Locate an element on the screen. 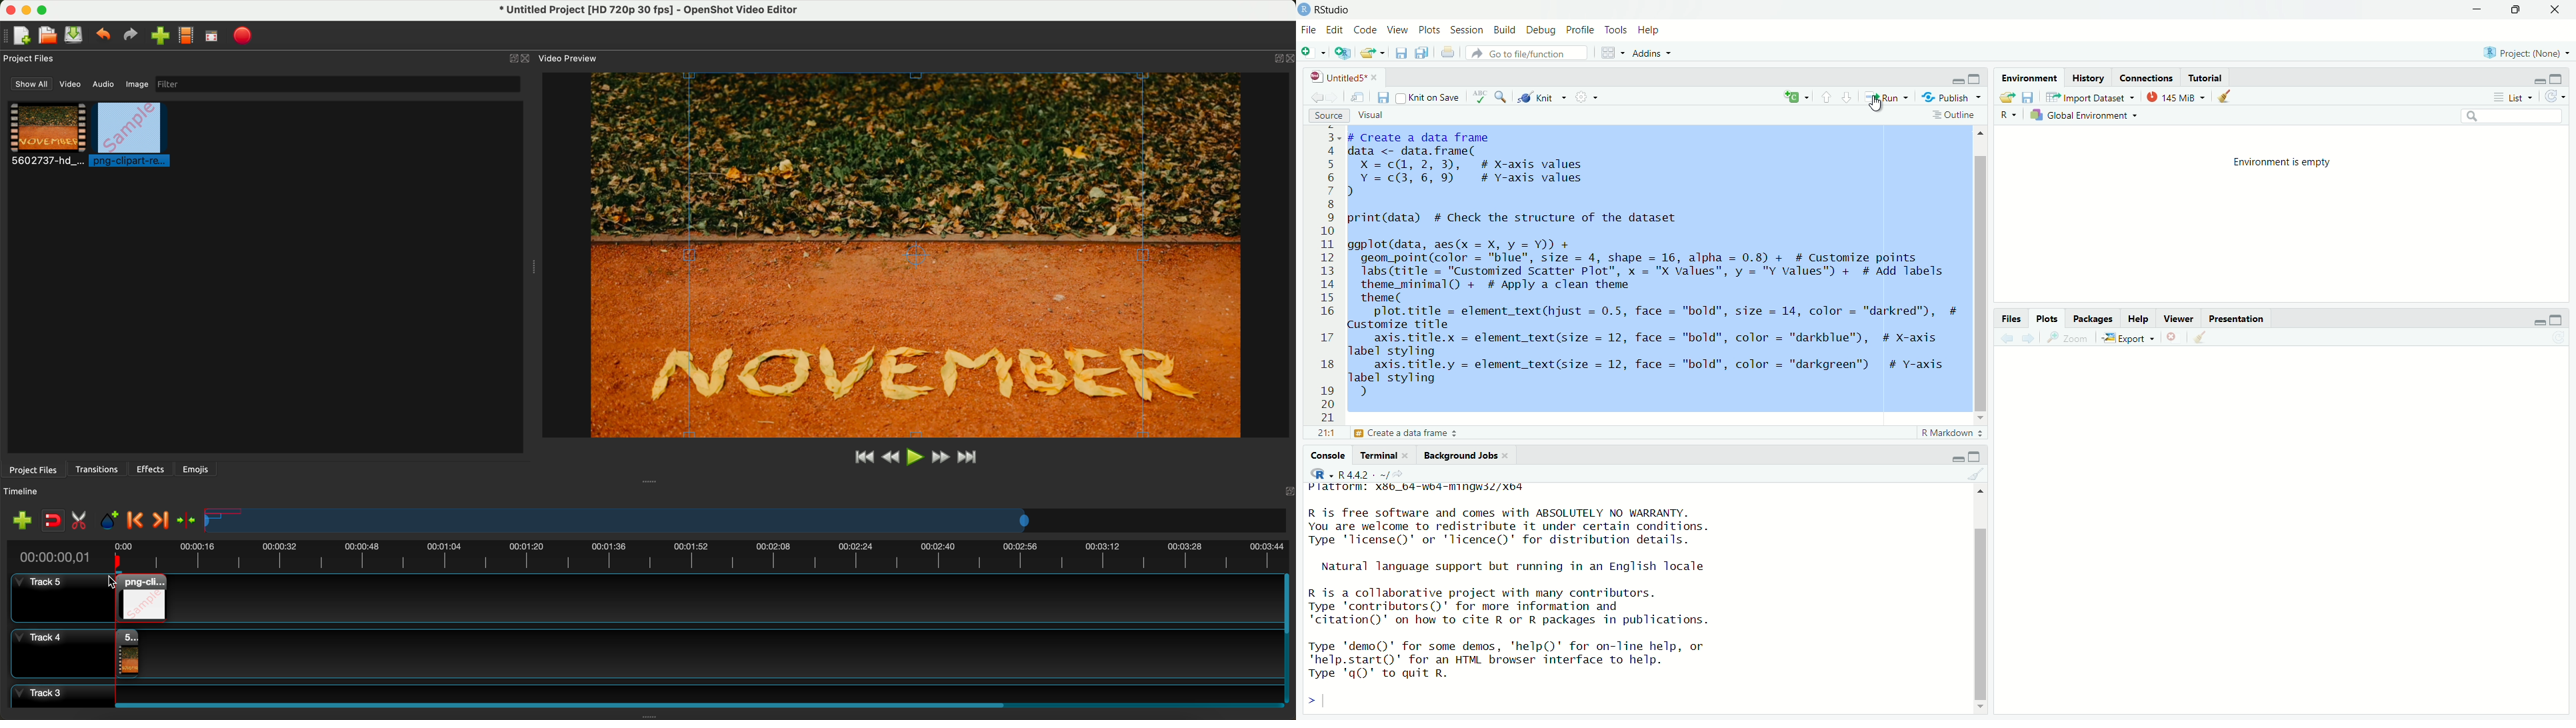 This screenshot has width=2576, height=728. Minimize is located at coordinates (2537, 81).